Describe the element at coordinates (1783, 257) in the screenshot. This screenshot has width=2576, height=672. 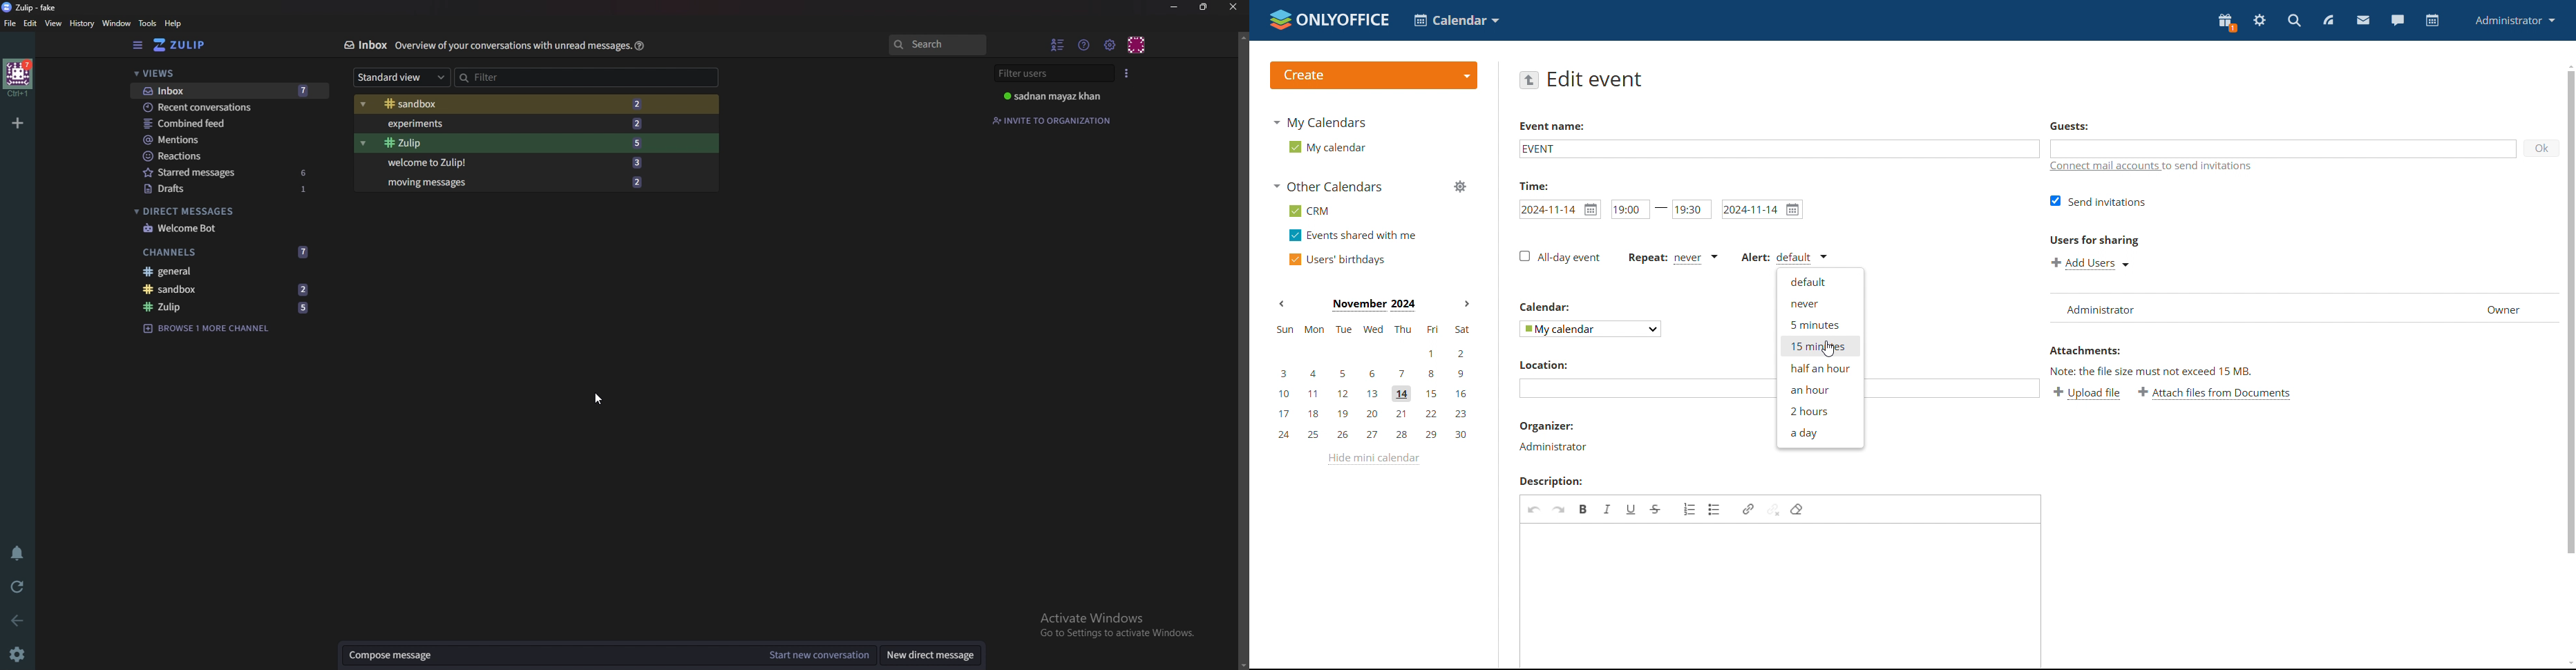
I see `alert type` at that location.